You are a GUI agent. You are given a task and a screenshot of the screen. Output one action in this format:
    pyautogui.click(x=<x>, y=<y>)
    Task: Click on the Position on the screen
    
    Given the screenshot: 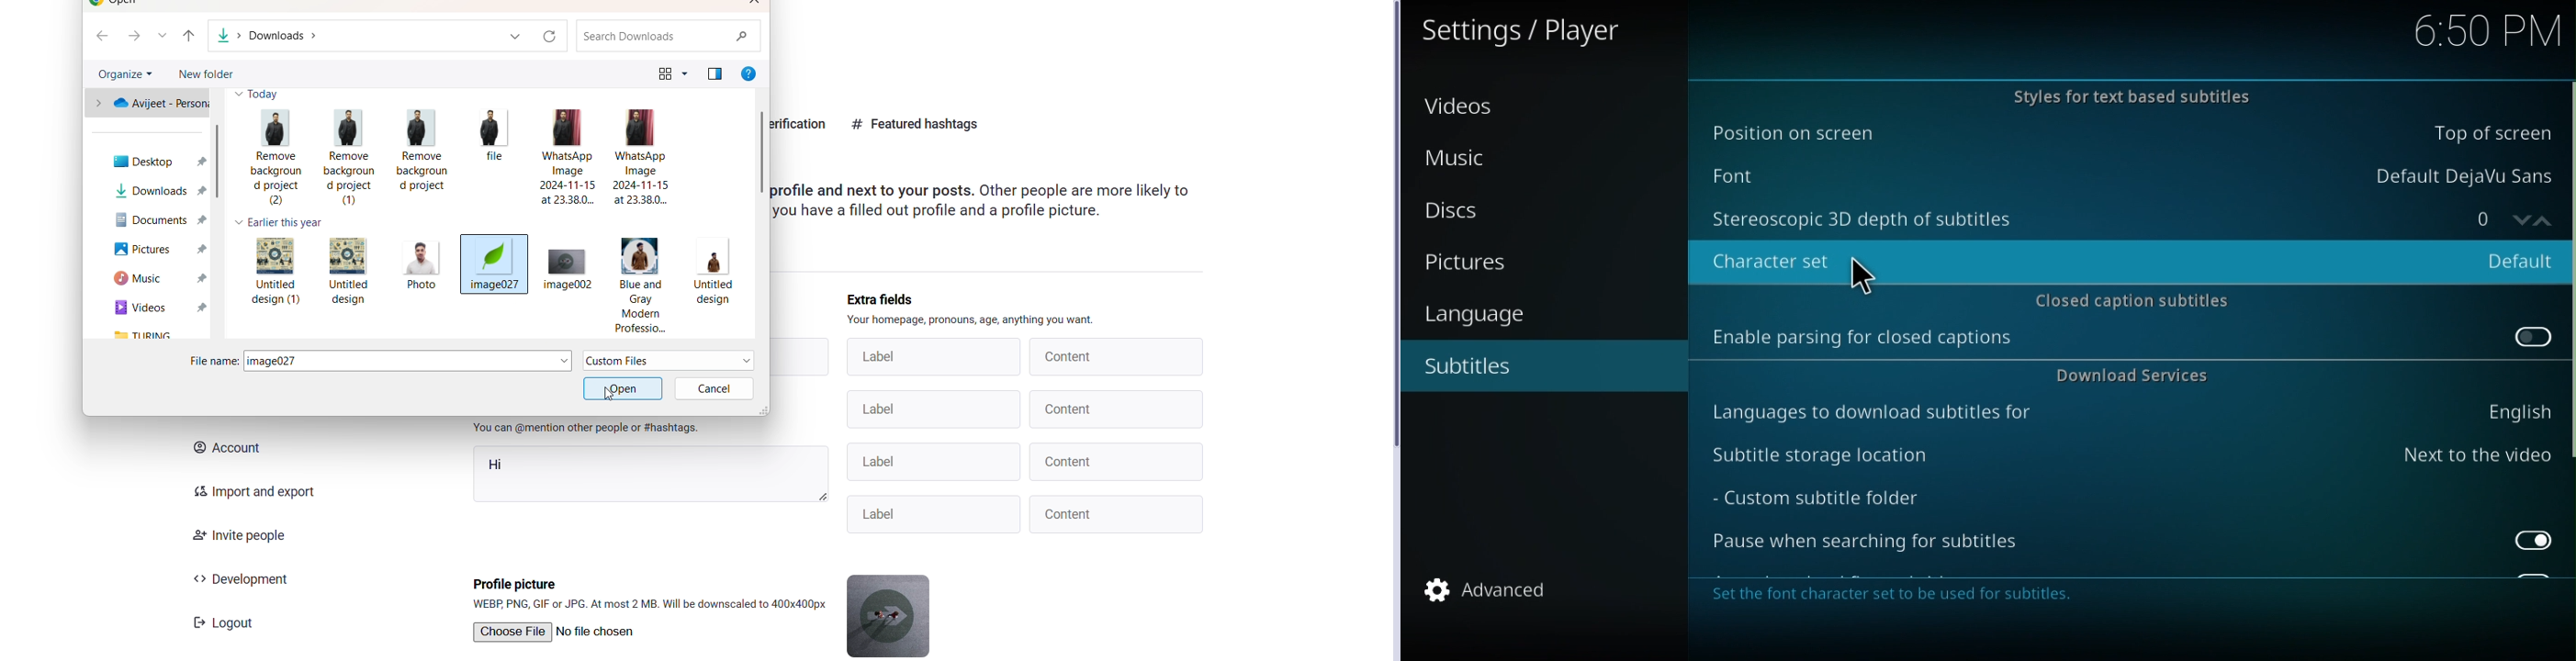 What is the action you would take?
    pyautogui.click(x=2123, y=134)
    